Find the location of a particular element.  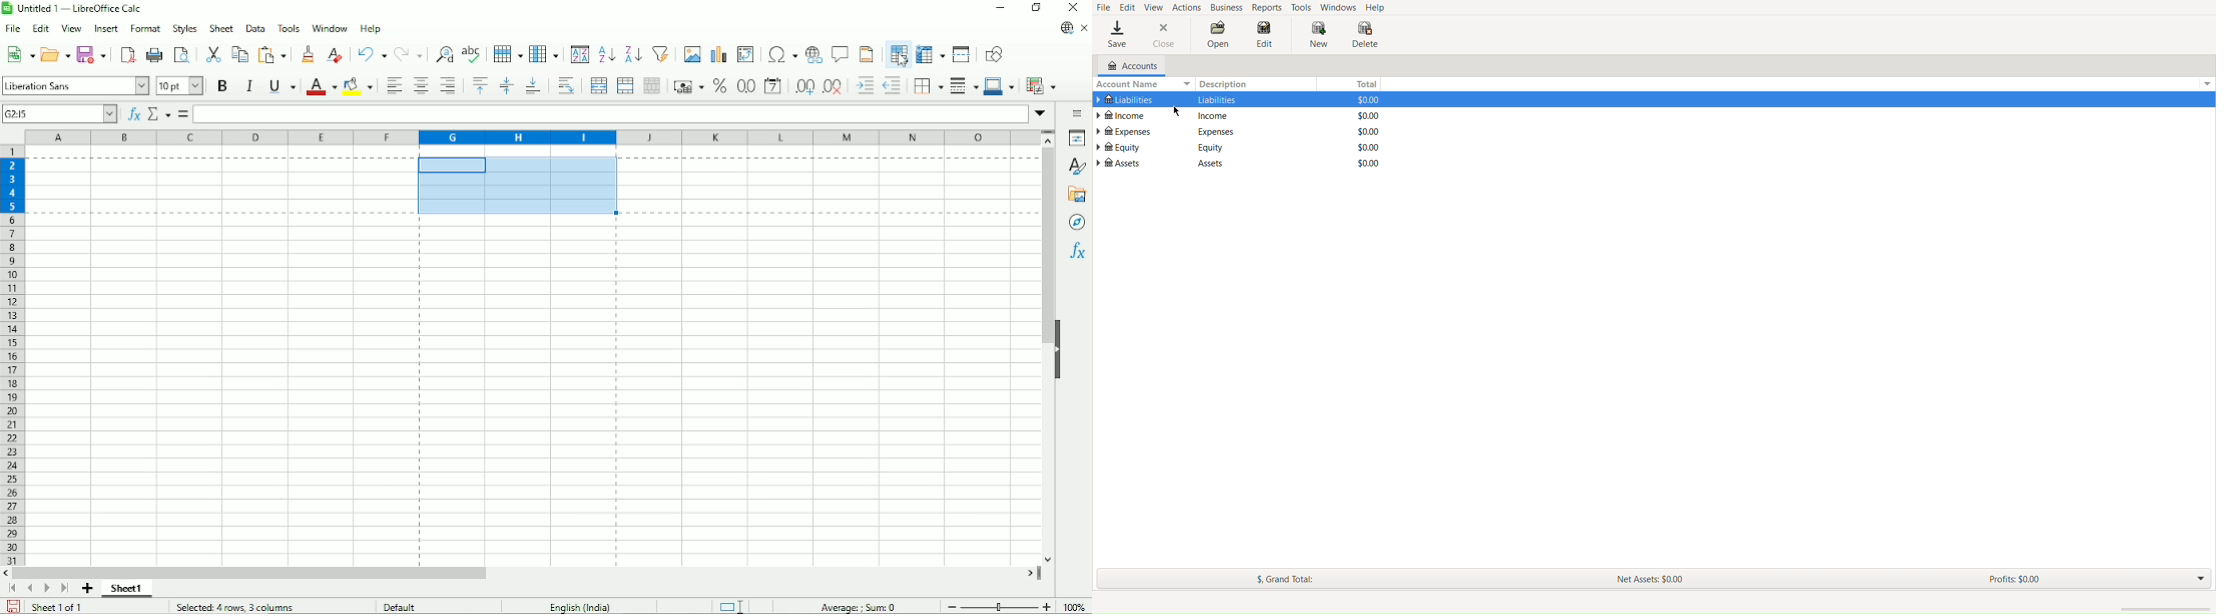

Show draw functions is located at coordinates (994, 53).